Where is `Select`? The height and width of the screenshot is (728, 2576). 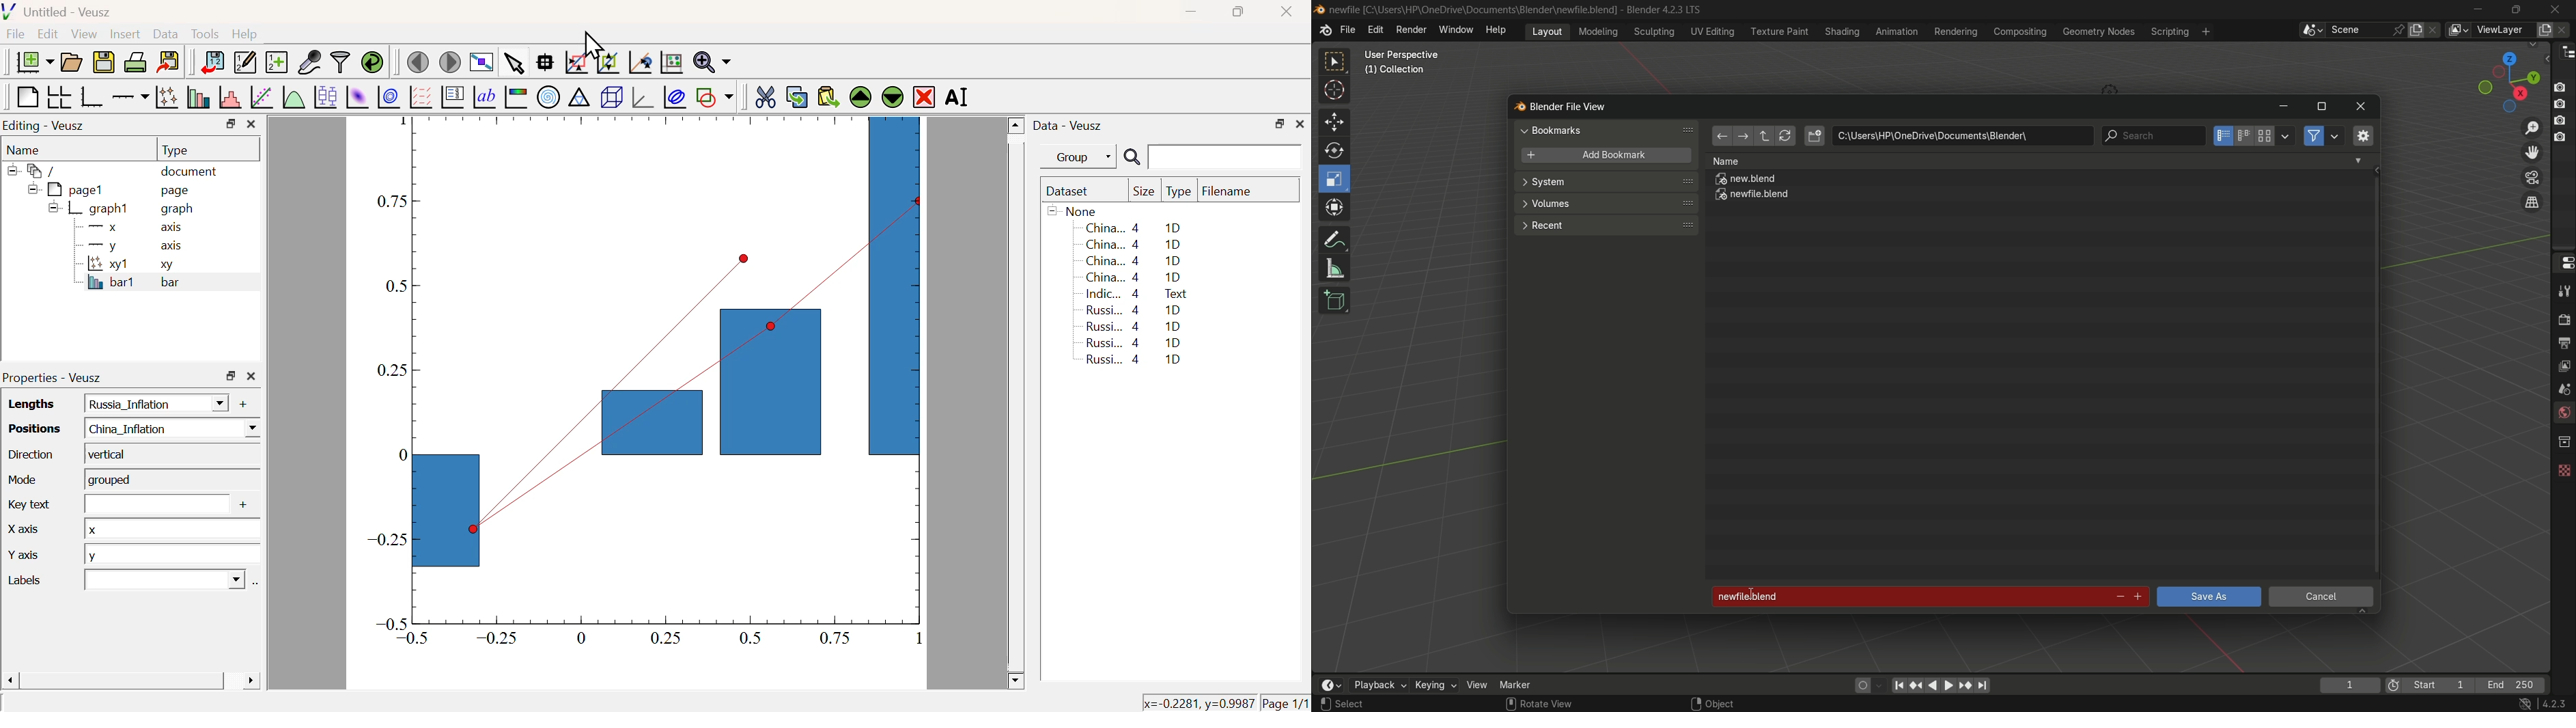
Select is located at coordinates (1366, 704).